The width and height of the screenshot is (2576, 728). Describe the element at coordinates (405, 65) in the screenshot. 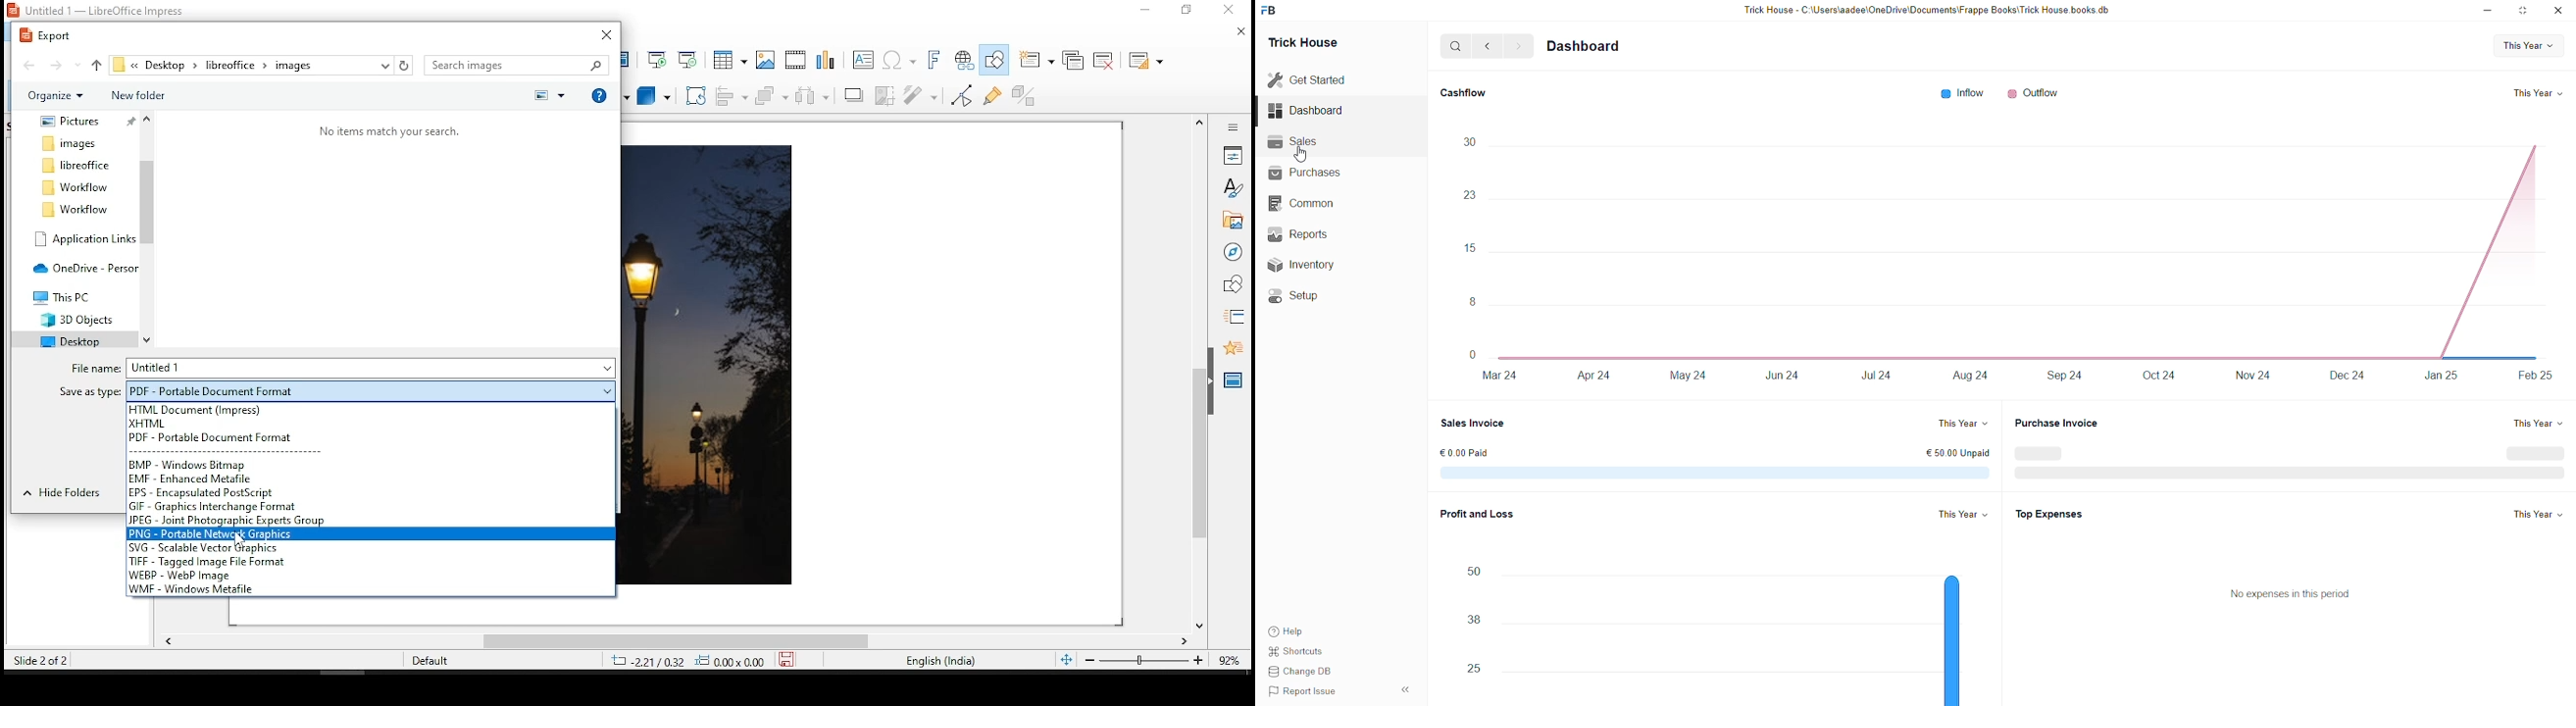

I see `refresh` at that location.